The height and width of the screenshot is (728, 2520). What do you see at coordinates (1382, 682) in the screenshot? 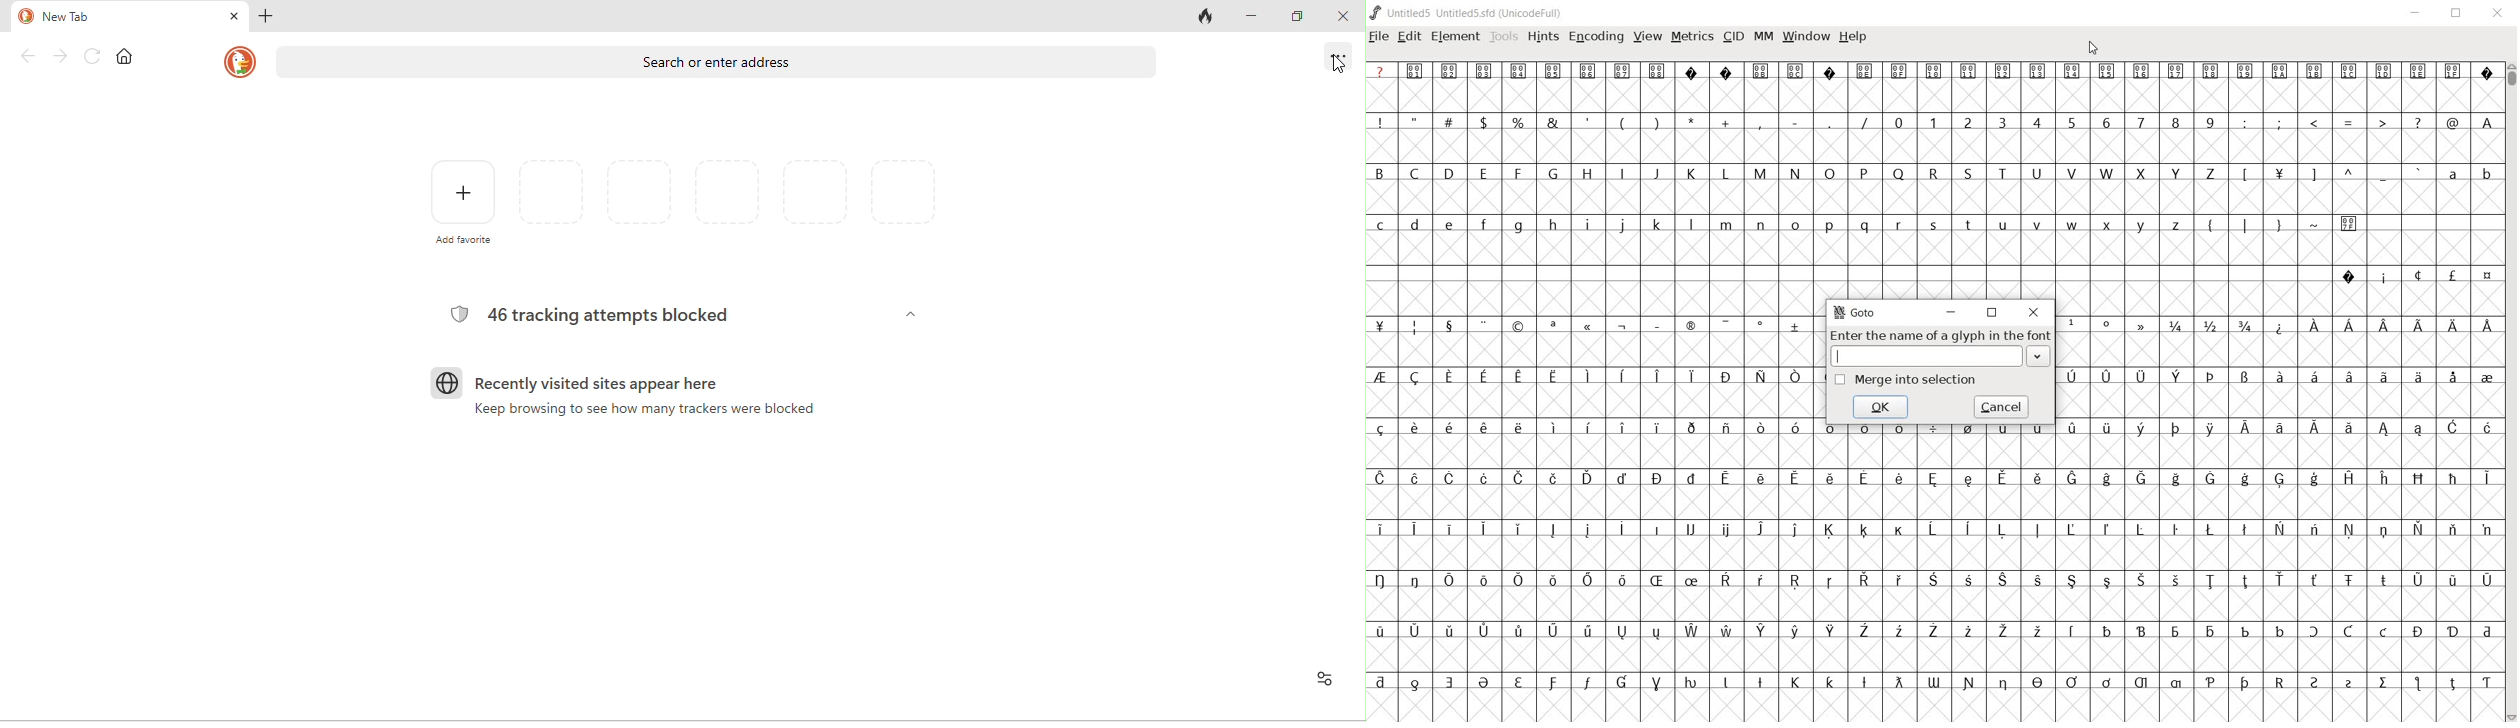
I see `Symbol` at bounding box center [1382, 682].